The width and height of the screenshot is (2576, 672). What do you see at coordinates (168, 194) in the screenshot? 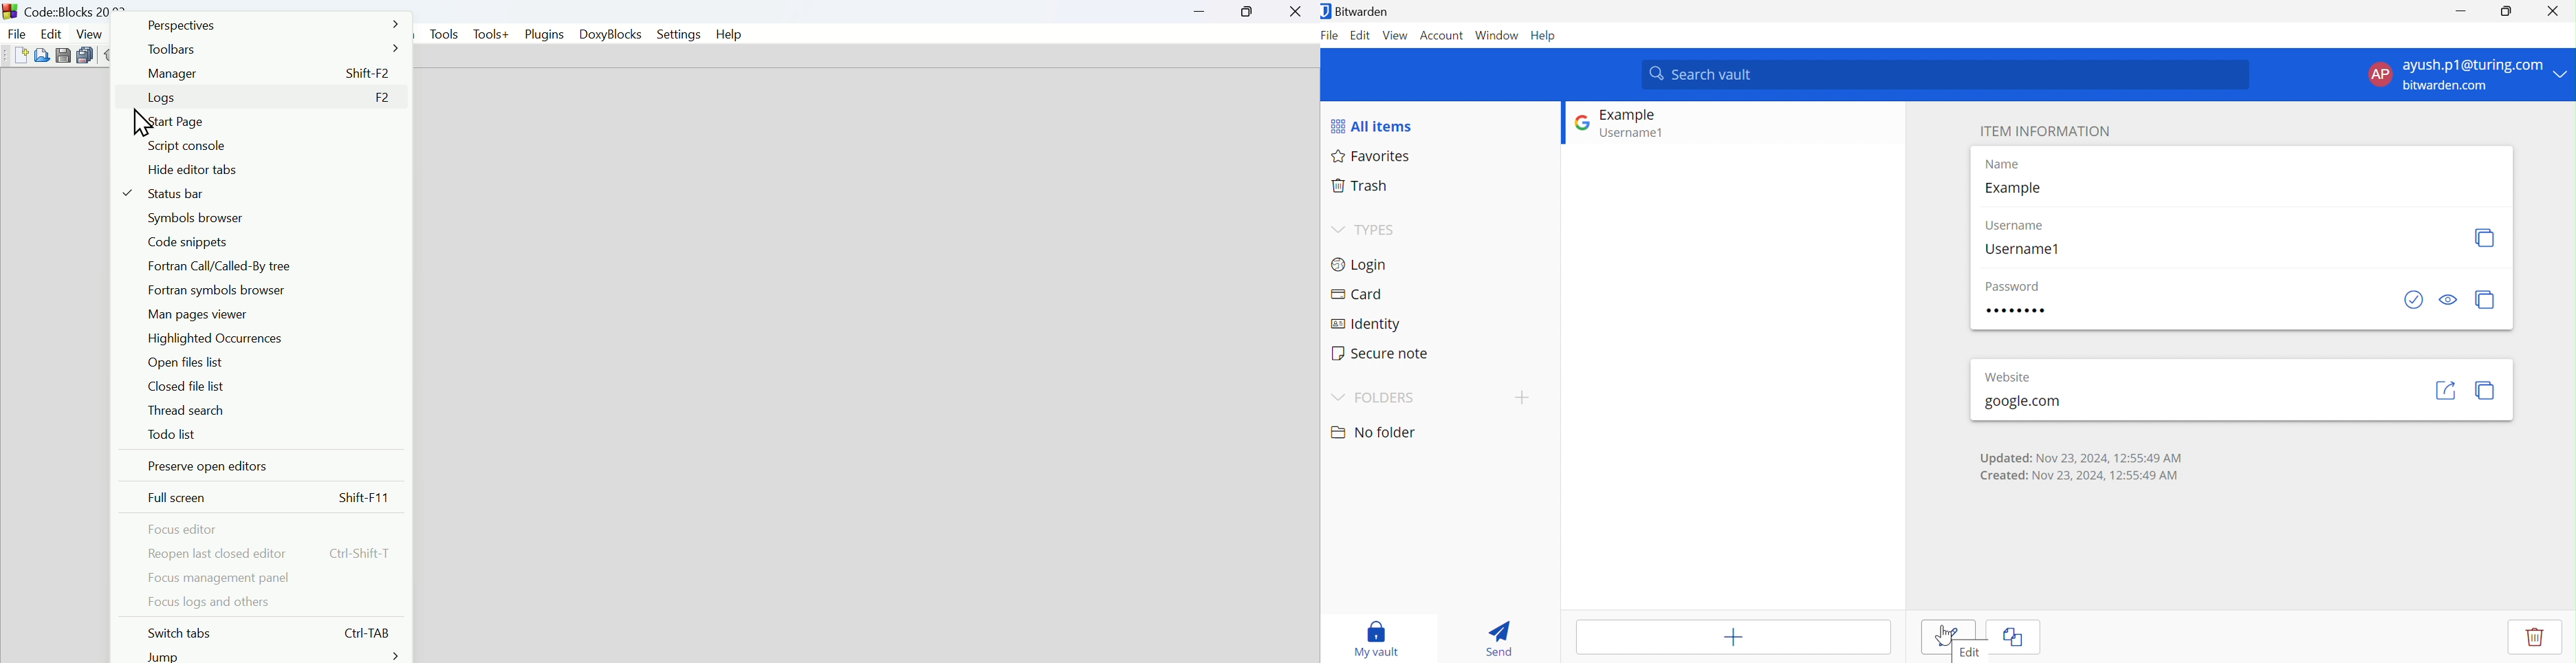
I see `Status bar` at bounding box center [168, 194].